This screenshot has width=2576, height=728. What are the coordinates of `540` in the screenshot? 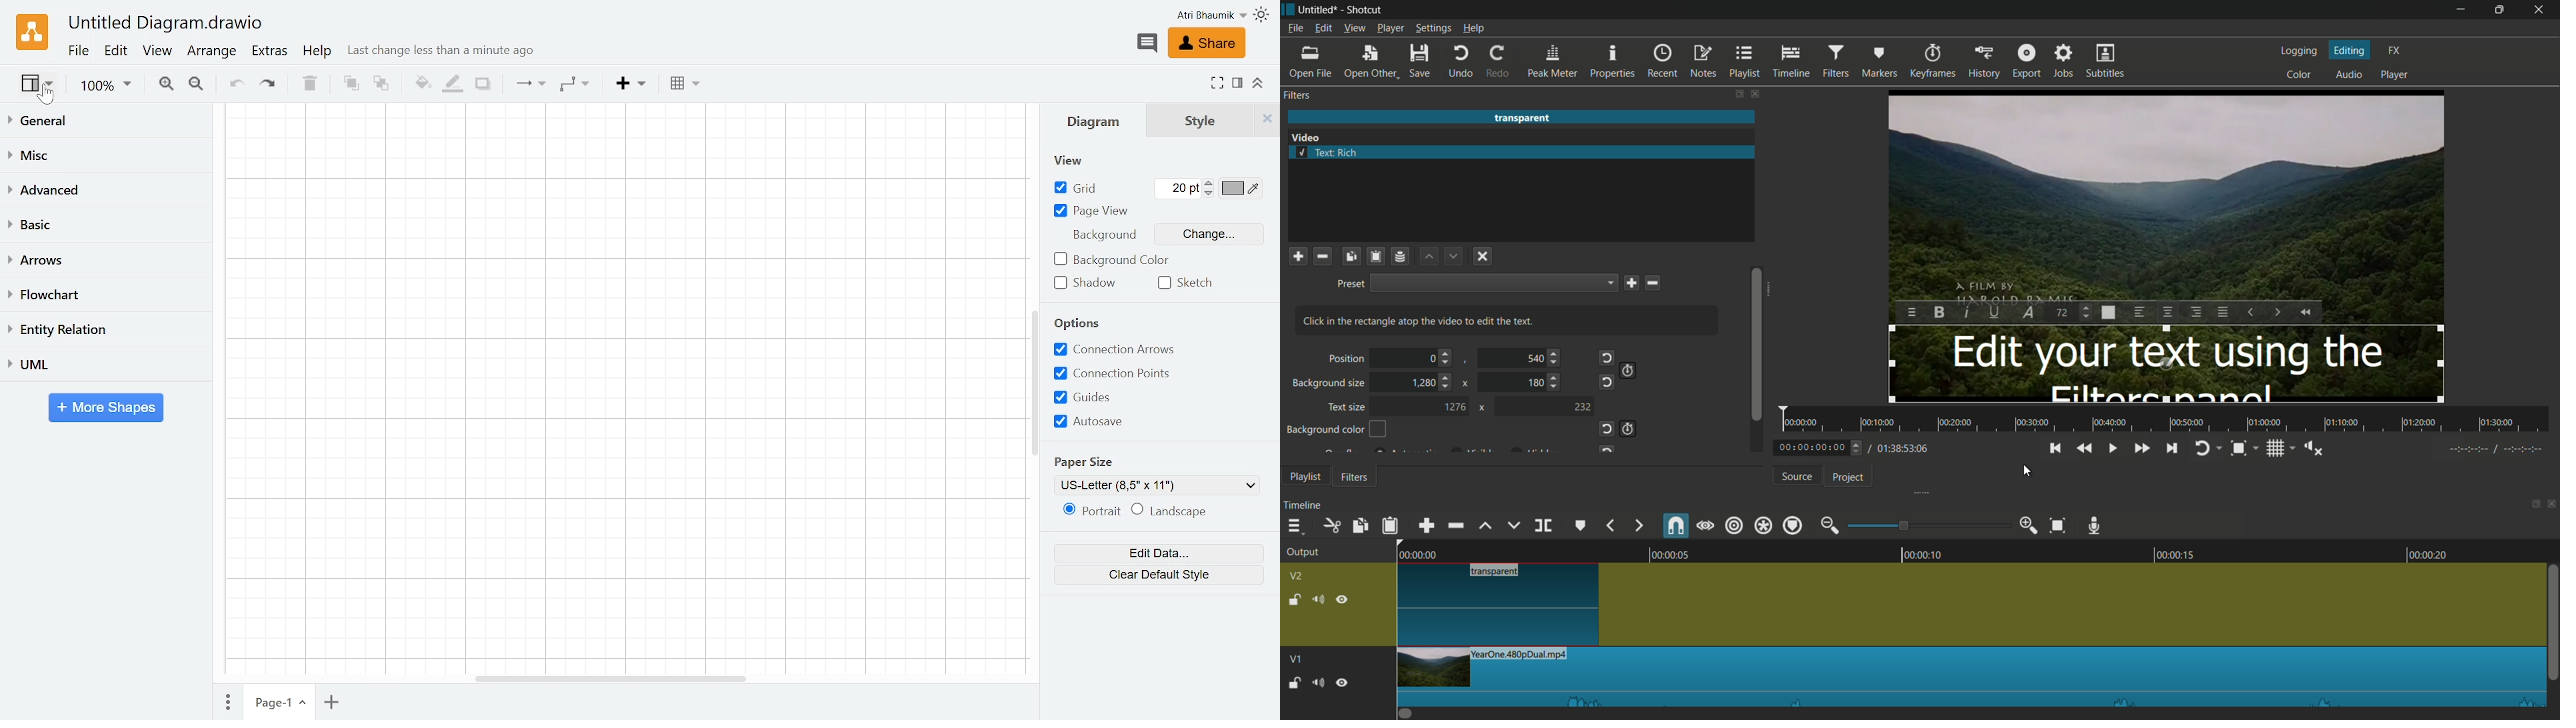 It's located at (1533, 359).